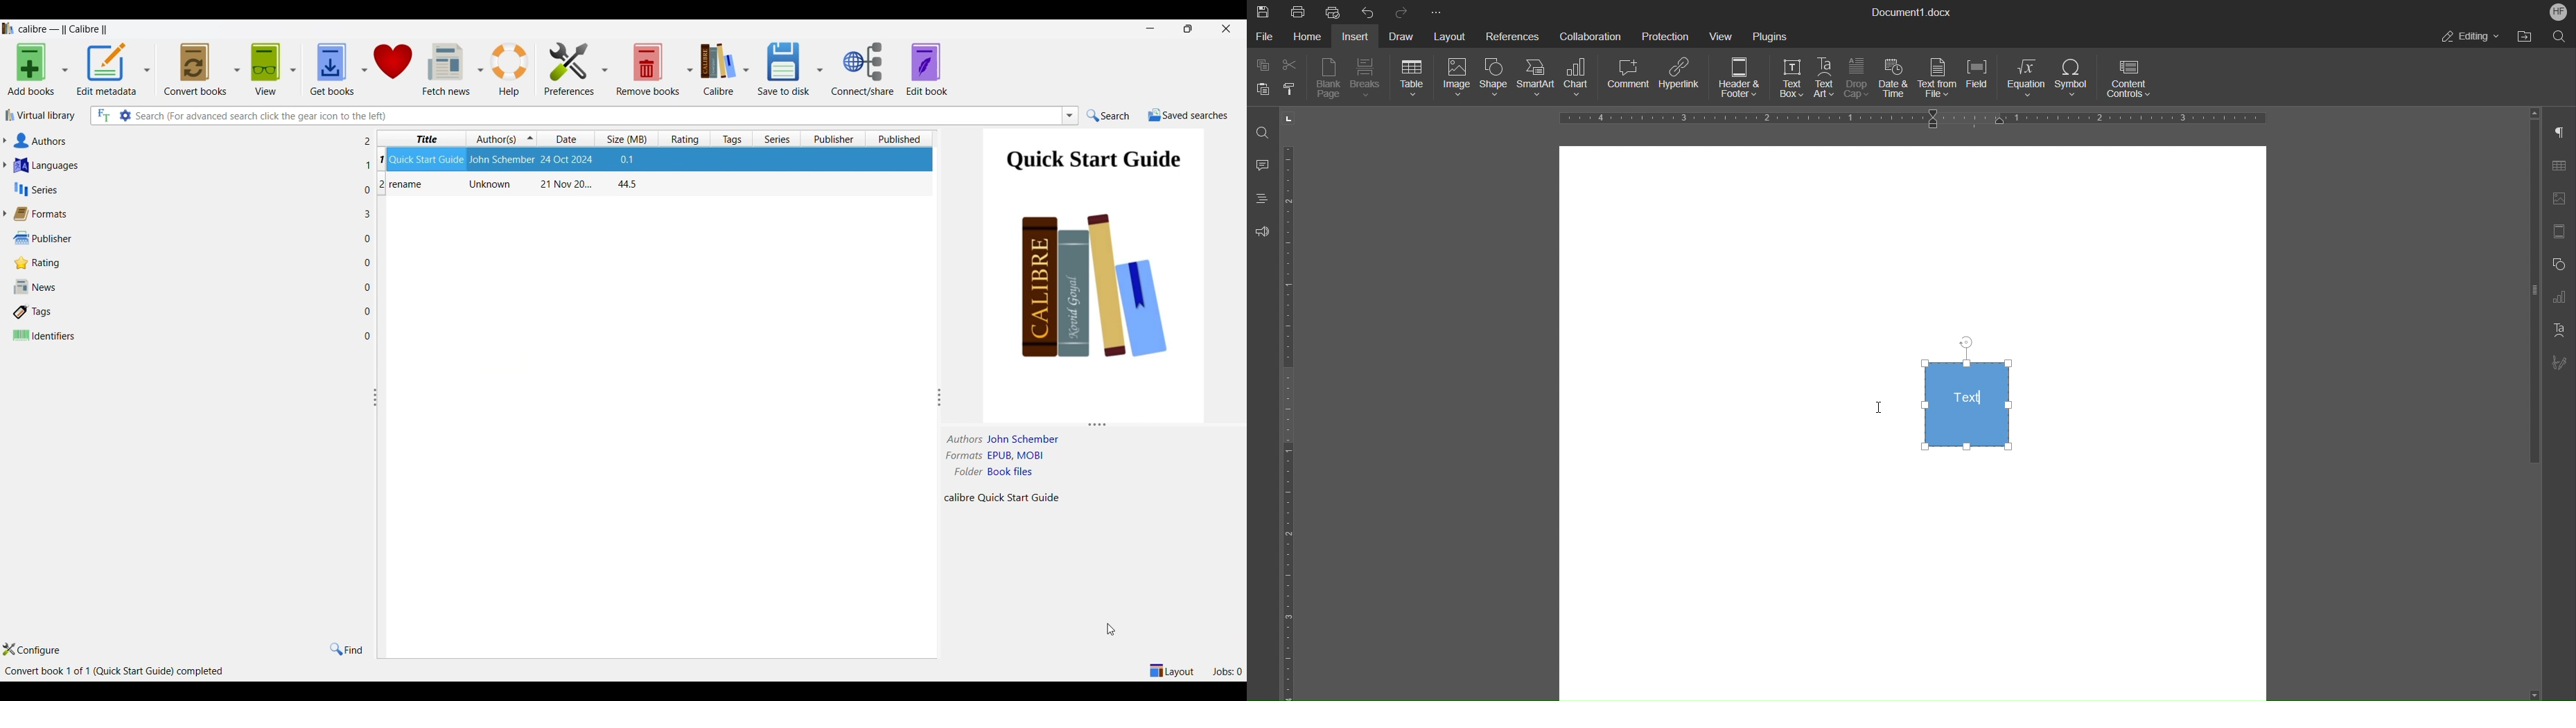 This screenshot has height=728, width=2576. Describe the element at coordinates (292, 69) in the screenshot. I see `View options` at that location.